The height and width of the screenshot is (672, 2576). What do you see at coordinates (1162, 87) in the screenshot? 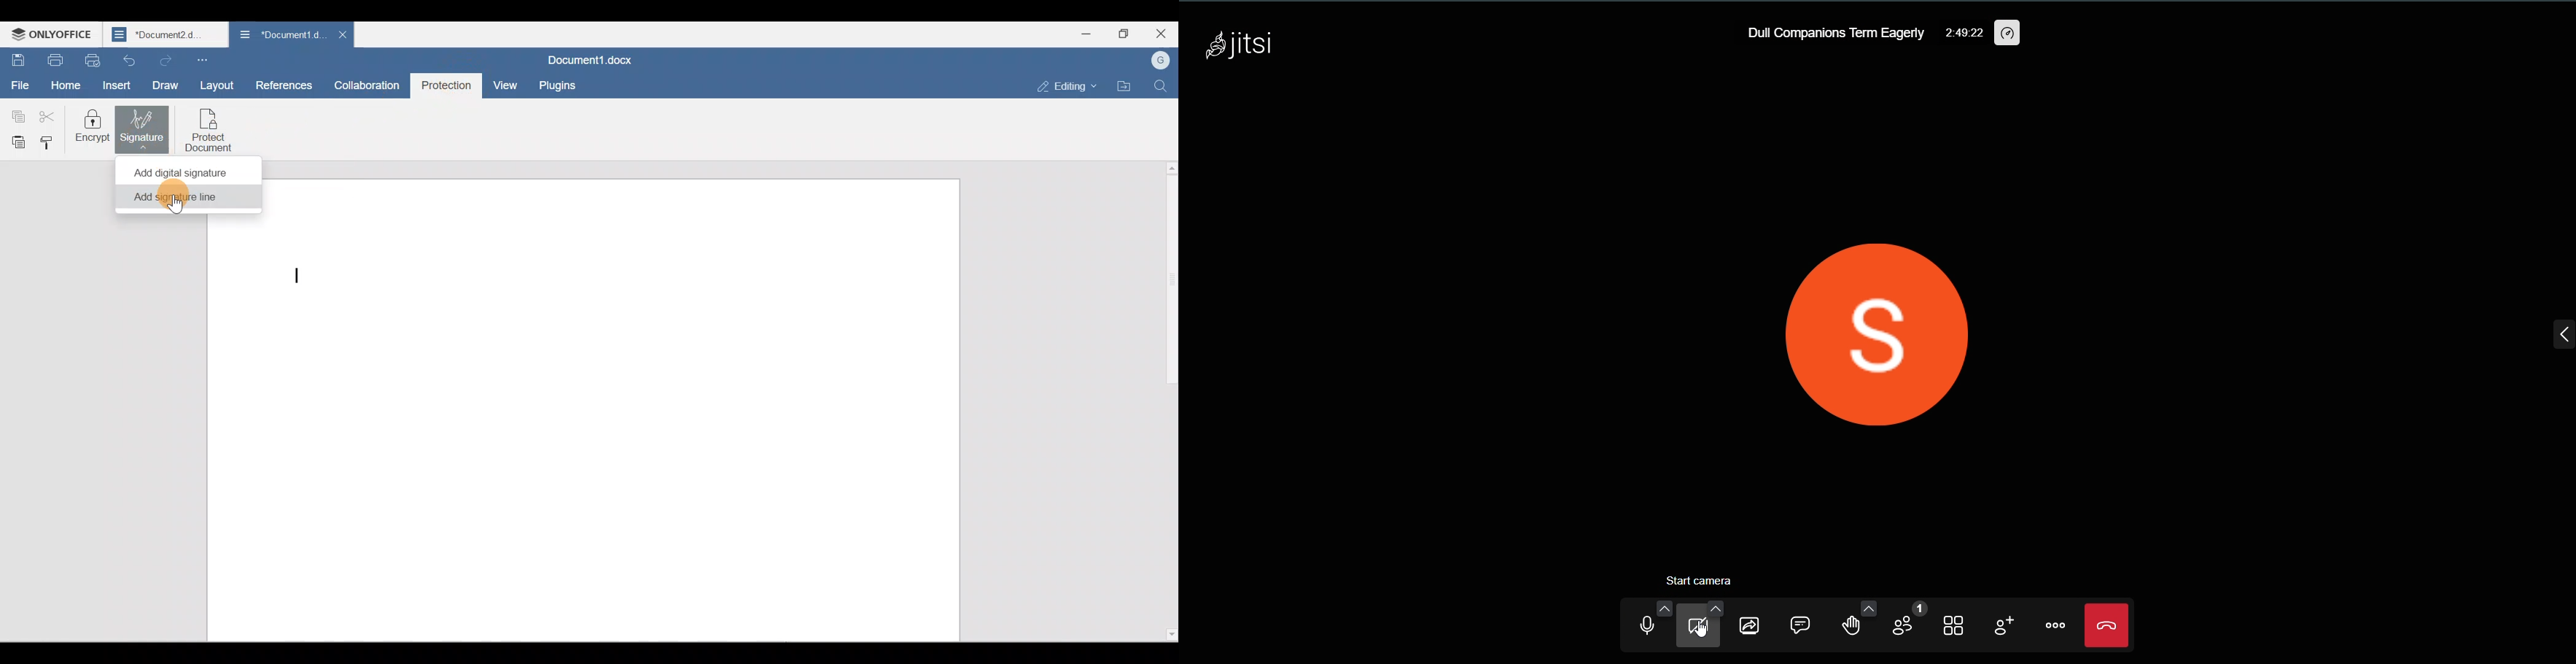
I see `Find` at bounding box center [1162, 87].